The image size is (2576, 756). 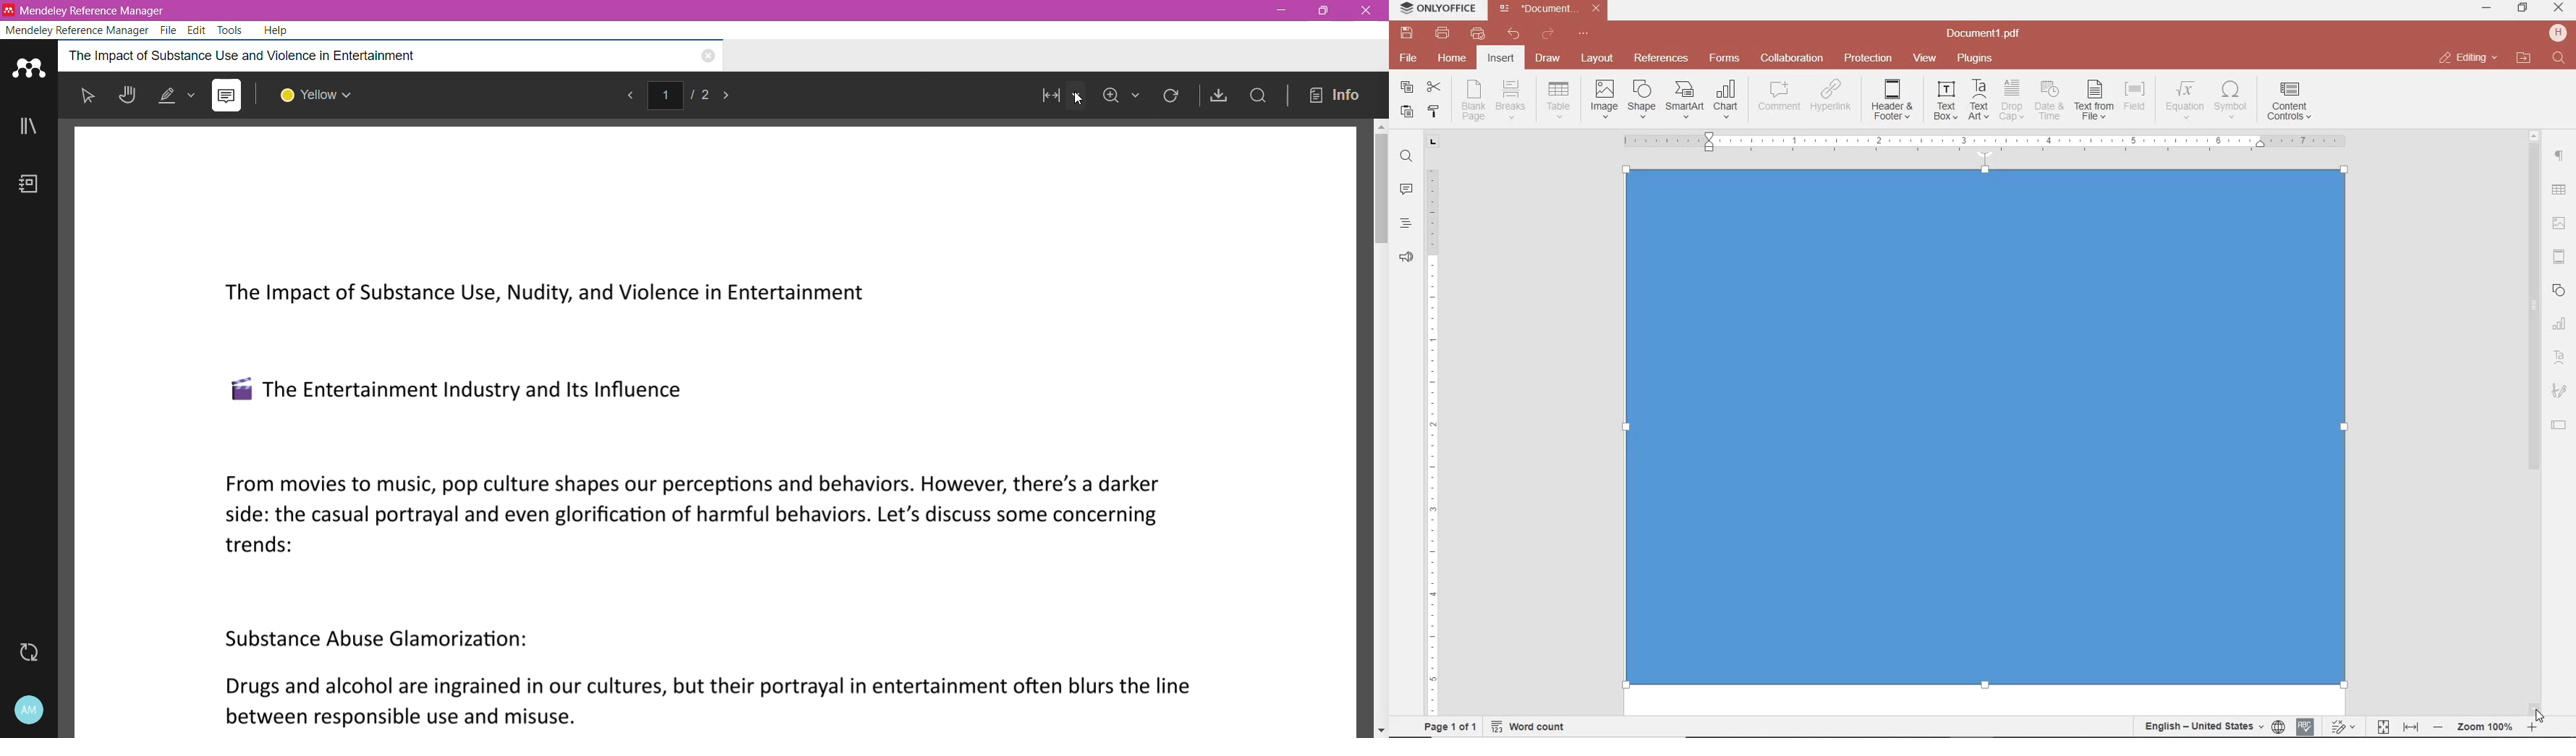 I want to click on redo, so click(x=1547, y=36).